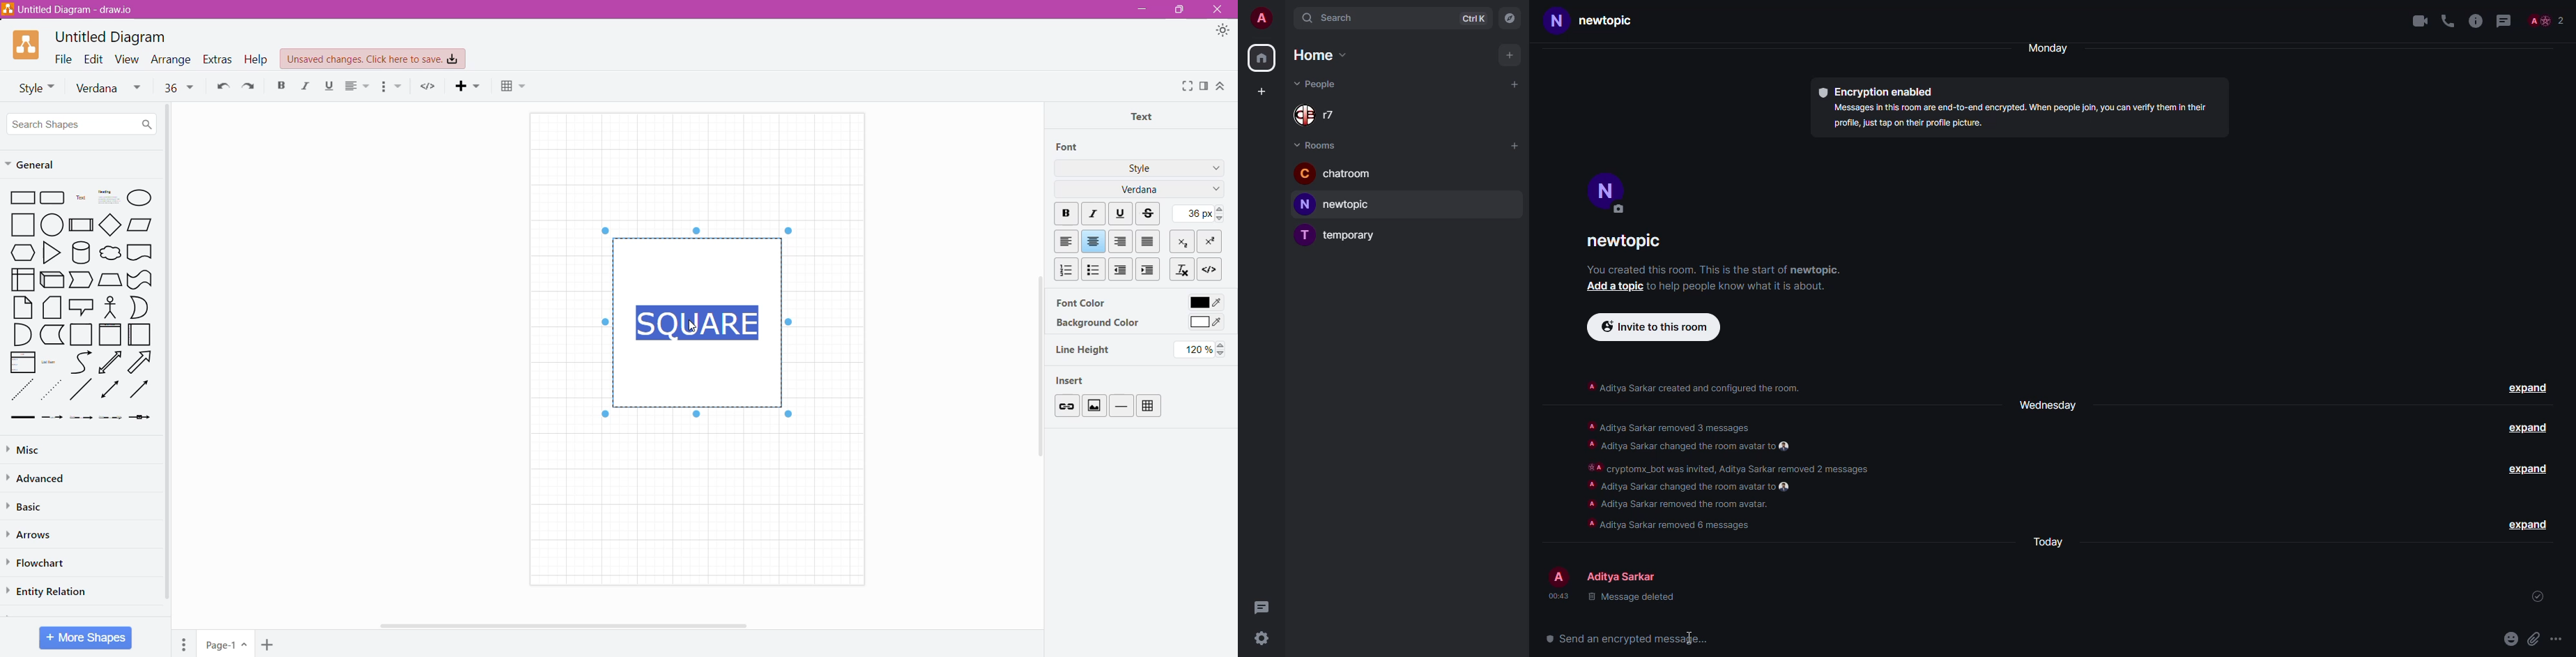 This screenshot has width=2576, height=672. What do you see at coordinates (1473, 18) in the screenshot?
I see `ctrlK` at bounding box center [1473, 18].